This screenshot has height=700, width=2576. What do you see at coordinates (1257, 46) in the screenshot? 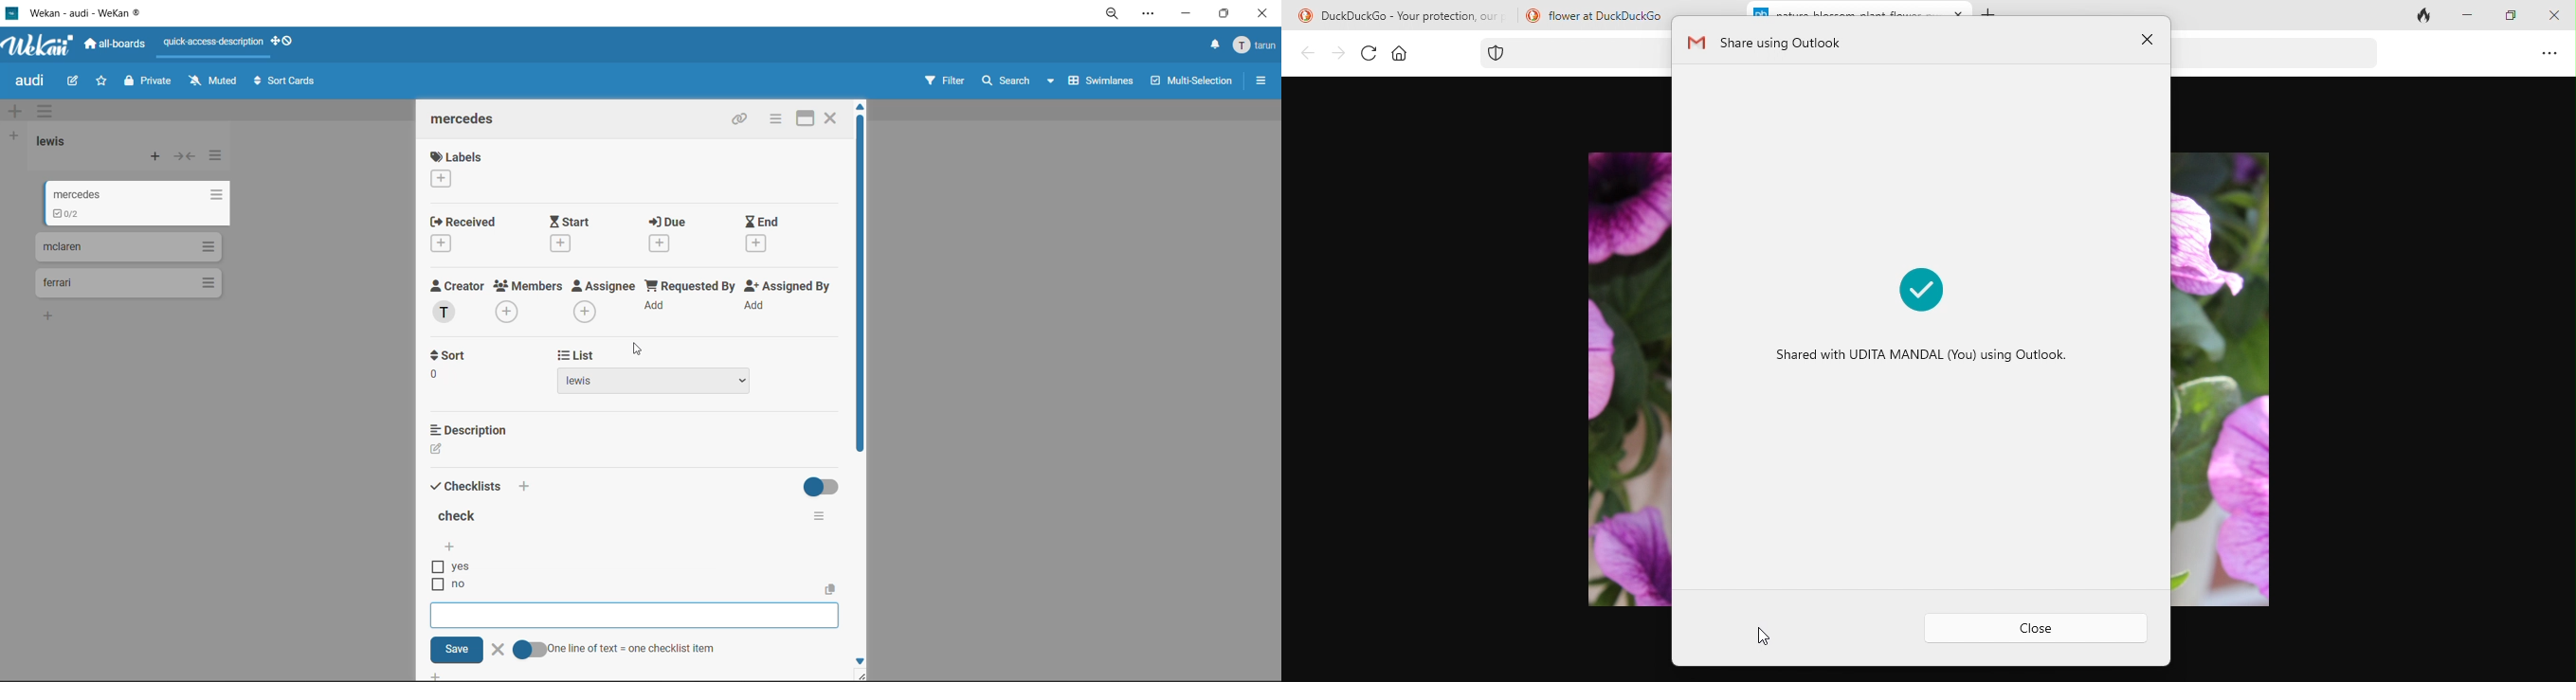
I see `menu` at bounding box center [1257, 46].